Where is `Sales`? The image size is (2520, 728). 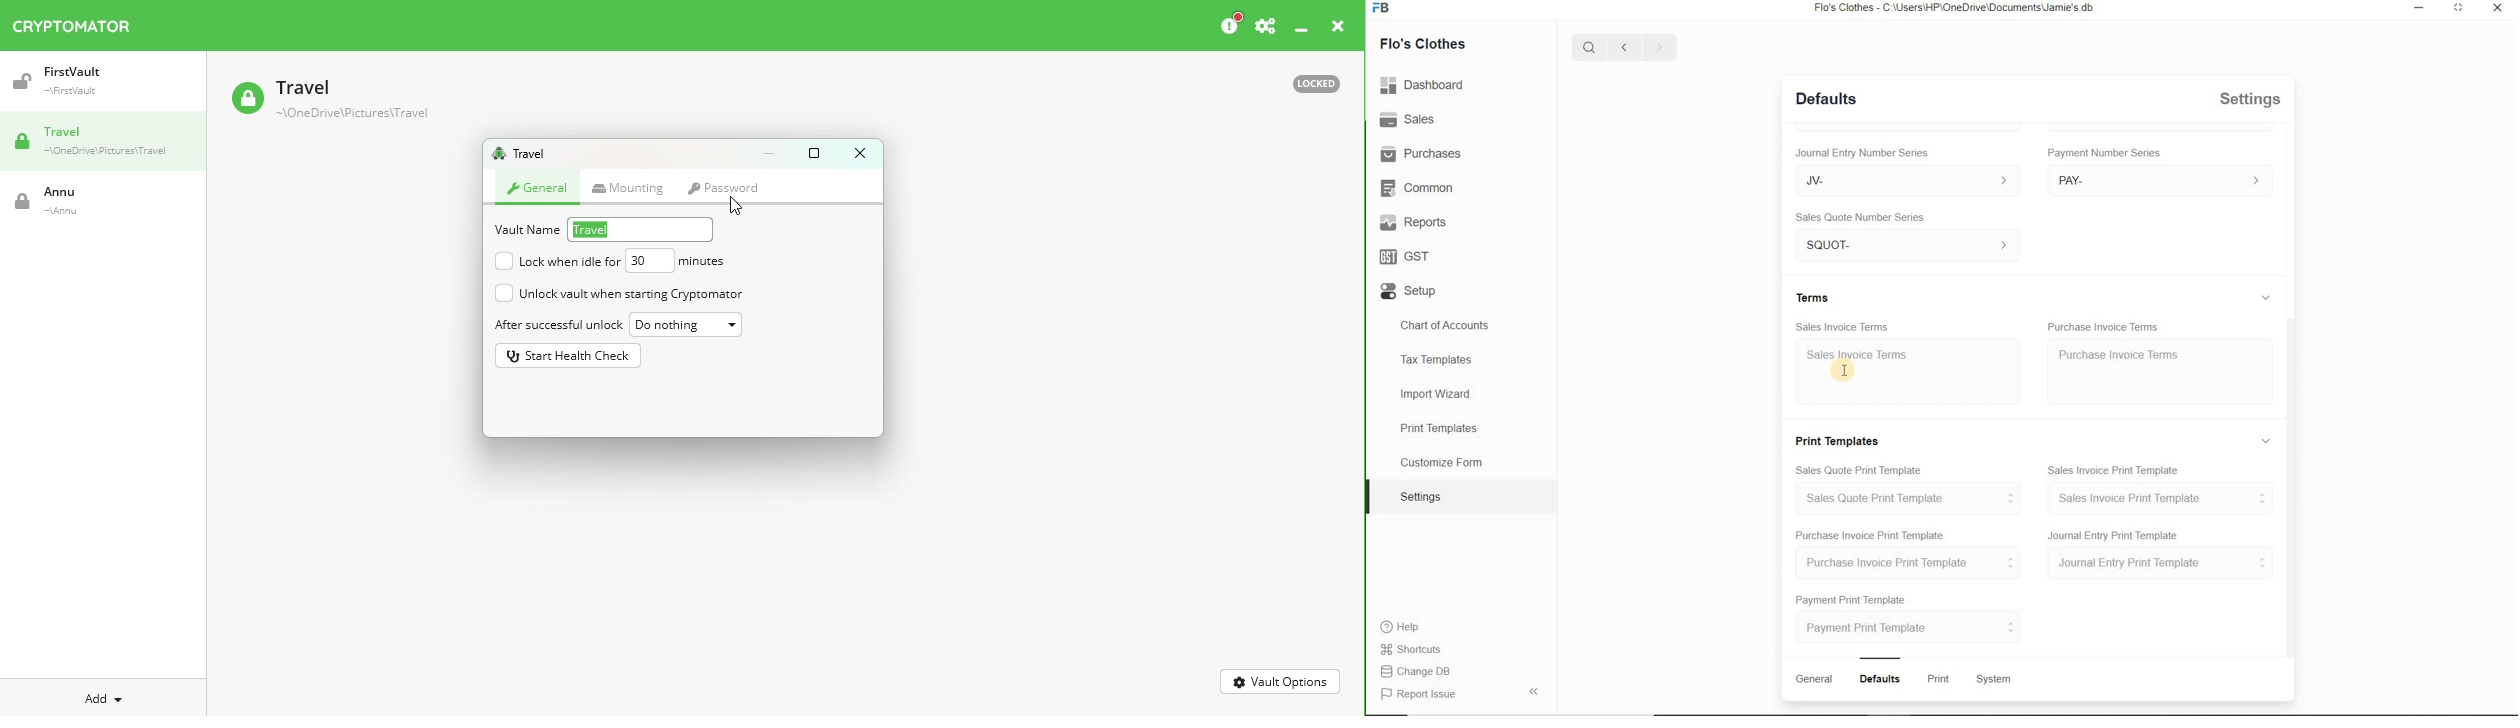 Sales is located at coordinates (1411, 121).